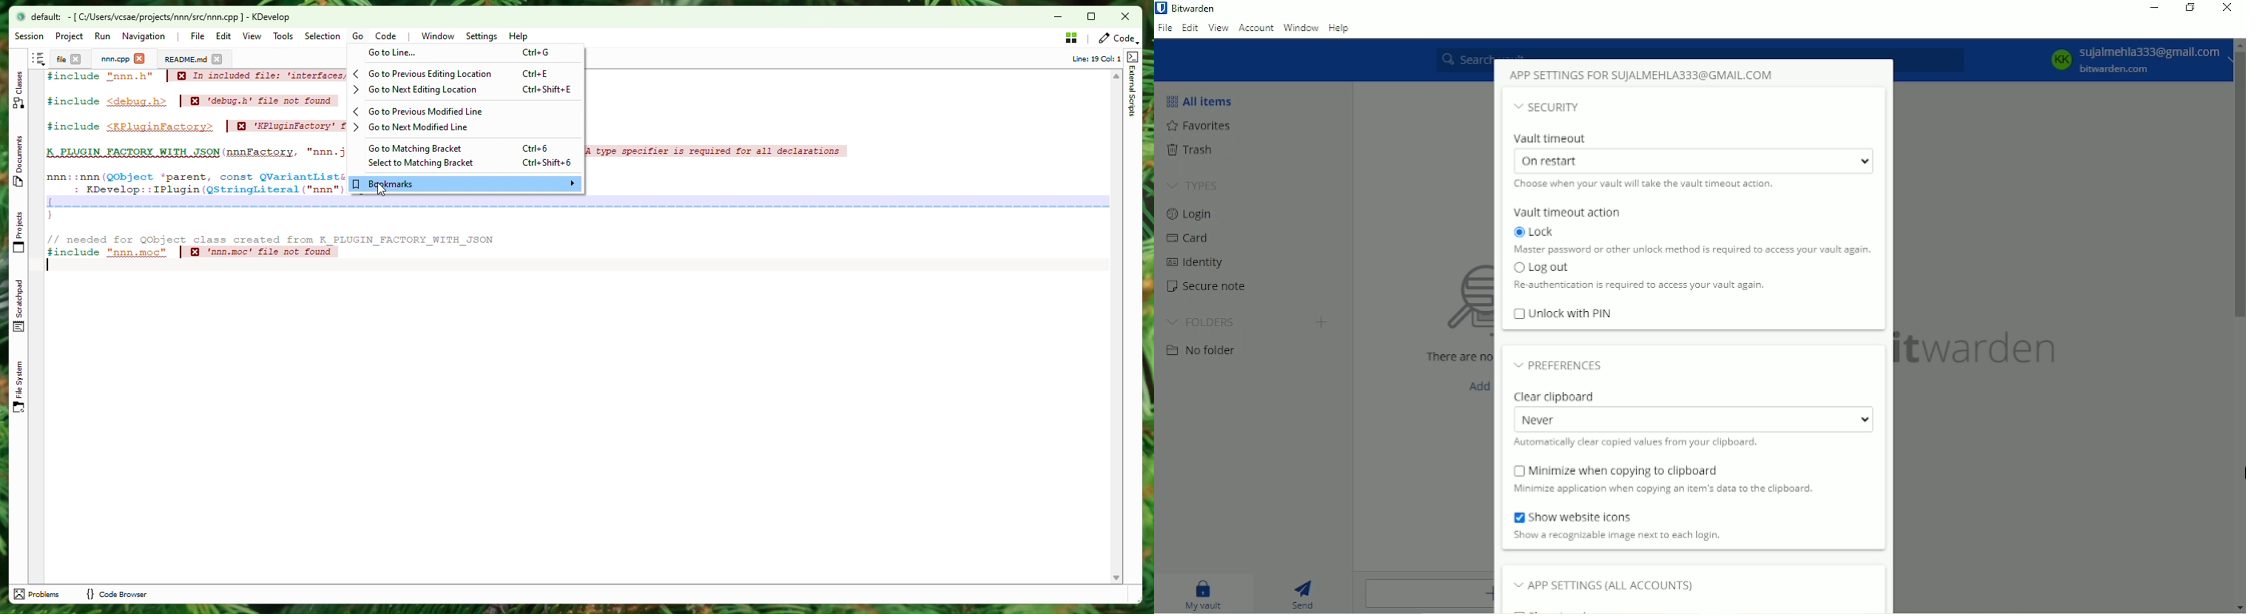  I want to click on File, so click(197, 36).